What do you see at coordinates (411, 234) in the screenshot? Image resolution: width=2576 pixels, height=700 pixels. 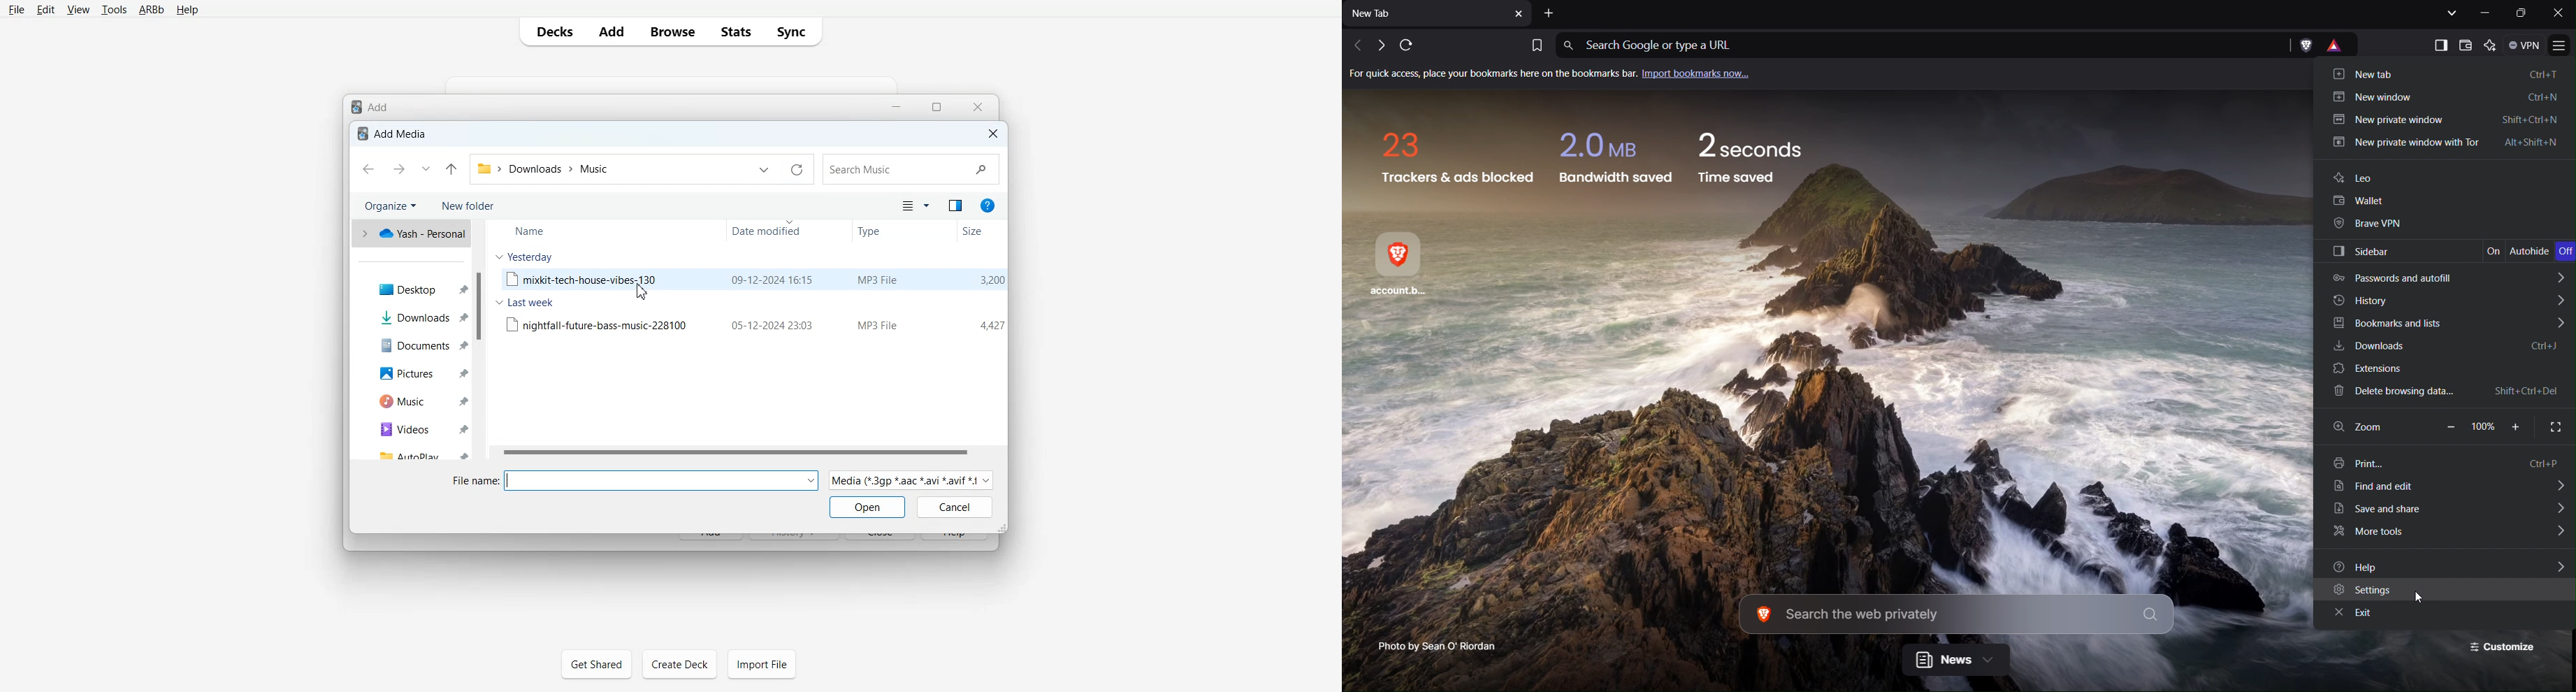 I see `One Drive` at bounding box center [411, 234].